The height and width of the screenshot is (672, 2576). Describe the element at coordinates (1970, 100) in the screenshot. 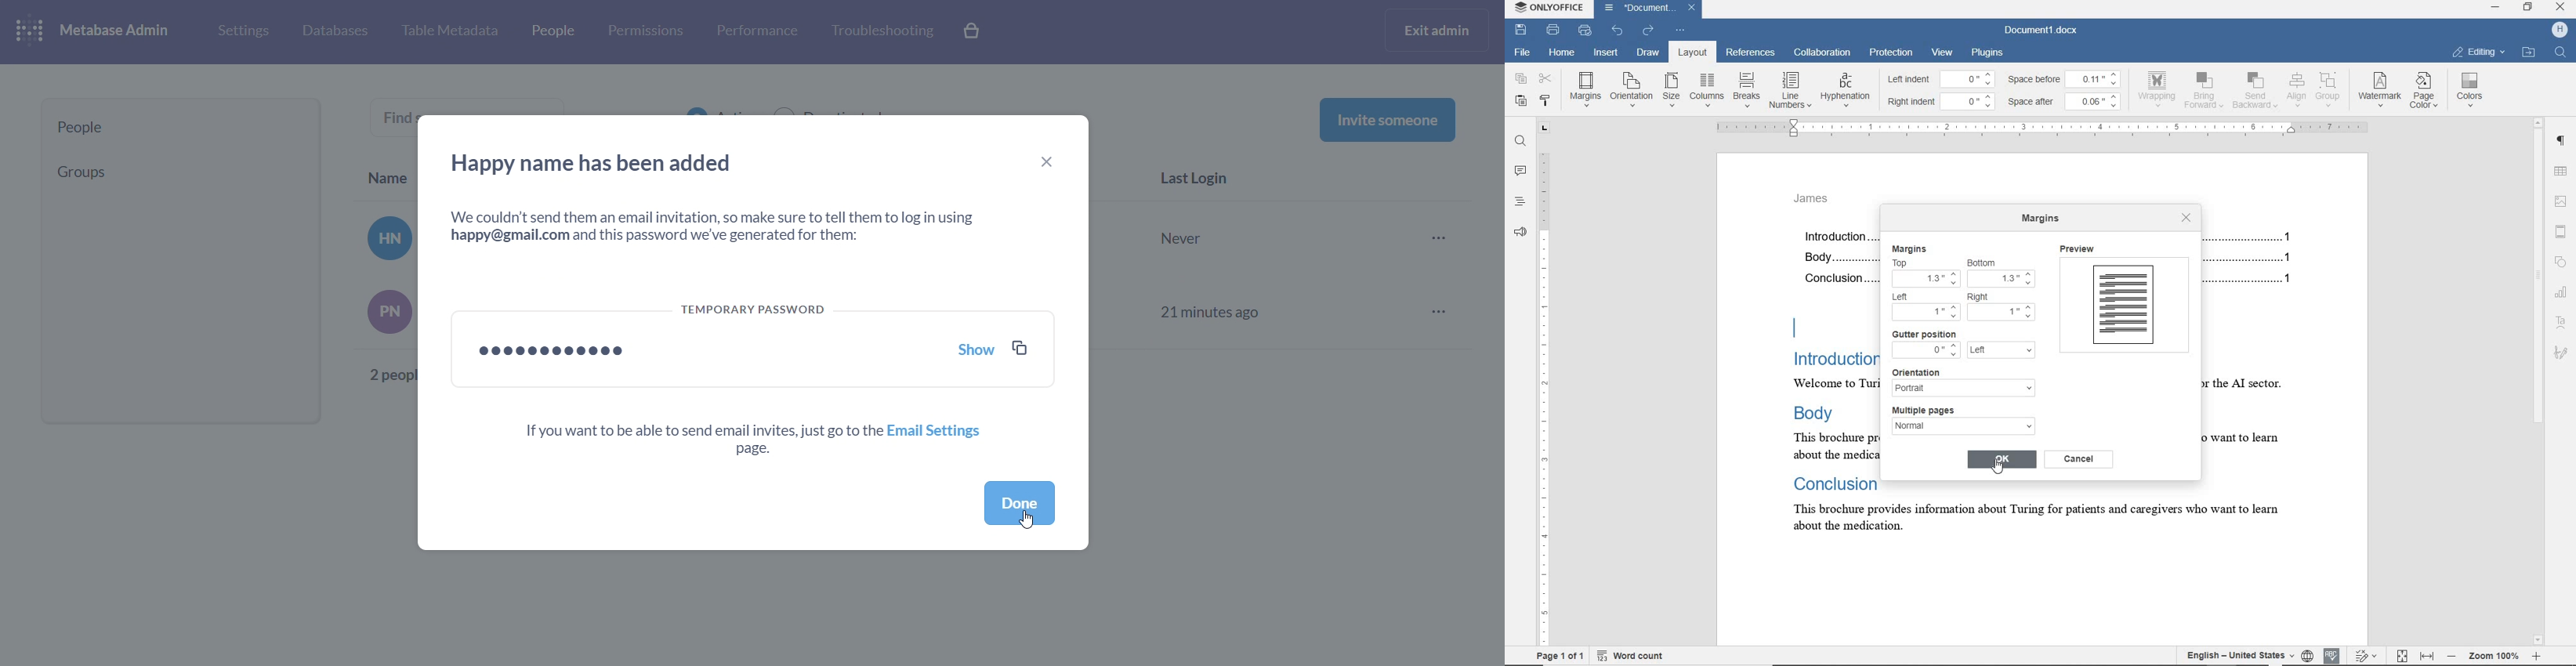

I see `0` at that location.